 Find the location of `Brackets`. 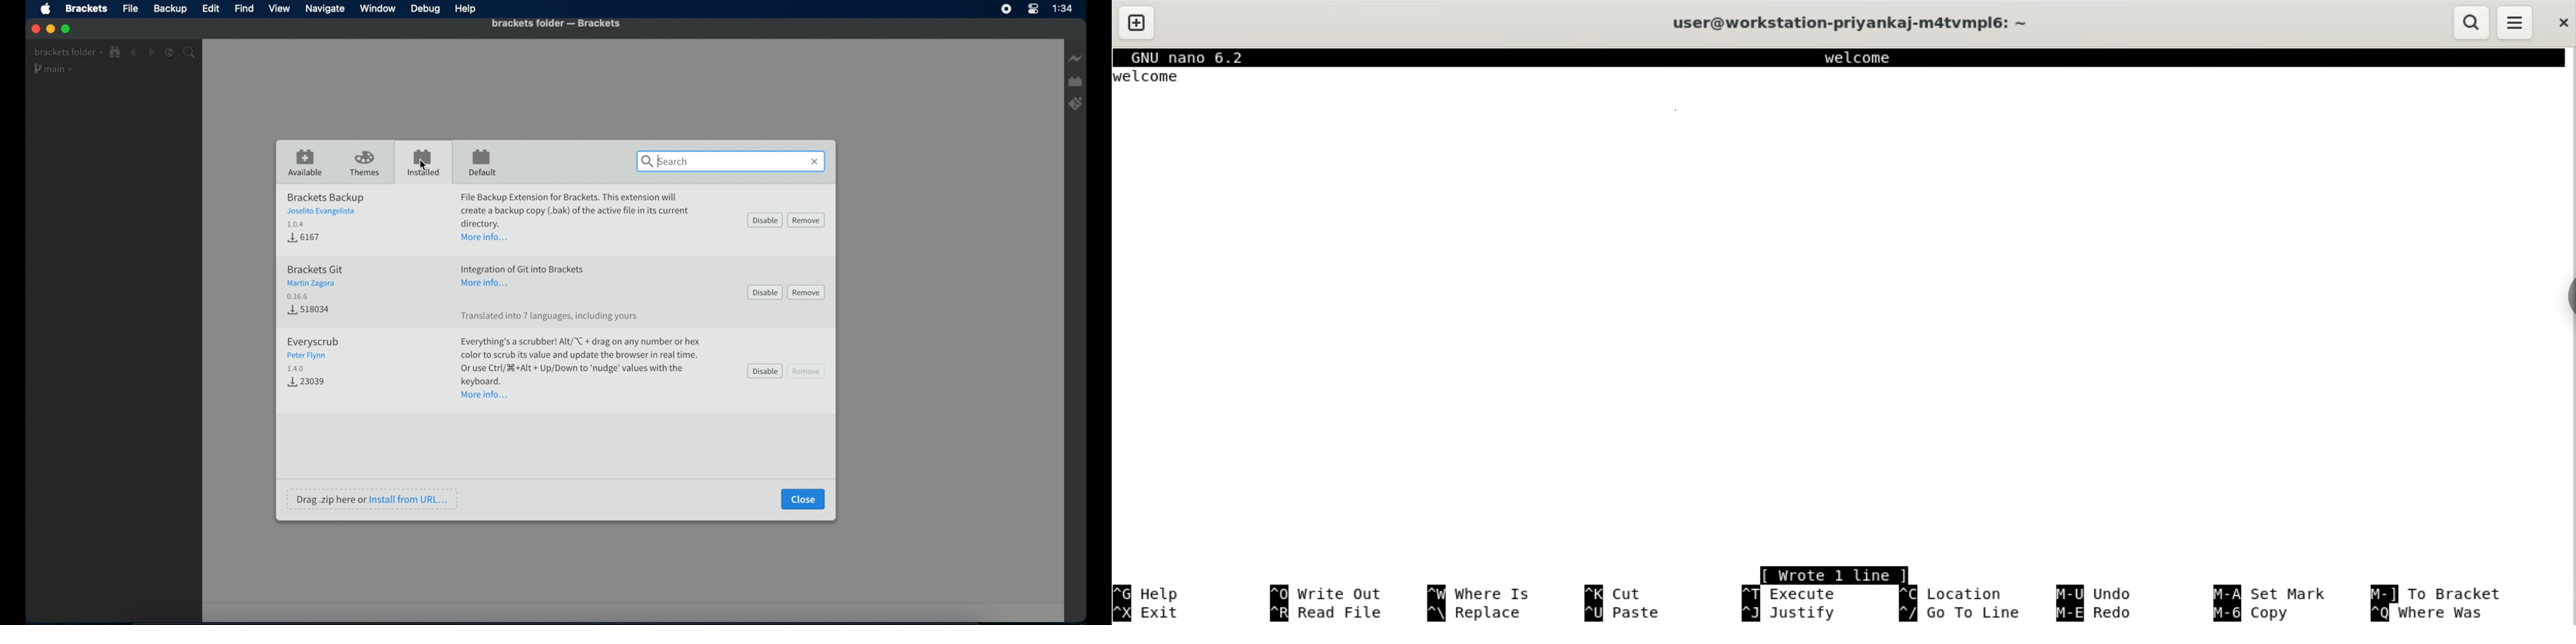

Brackets is located at coordinates (87, 8).